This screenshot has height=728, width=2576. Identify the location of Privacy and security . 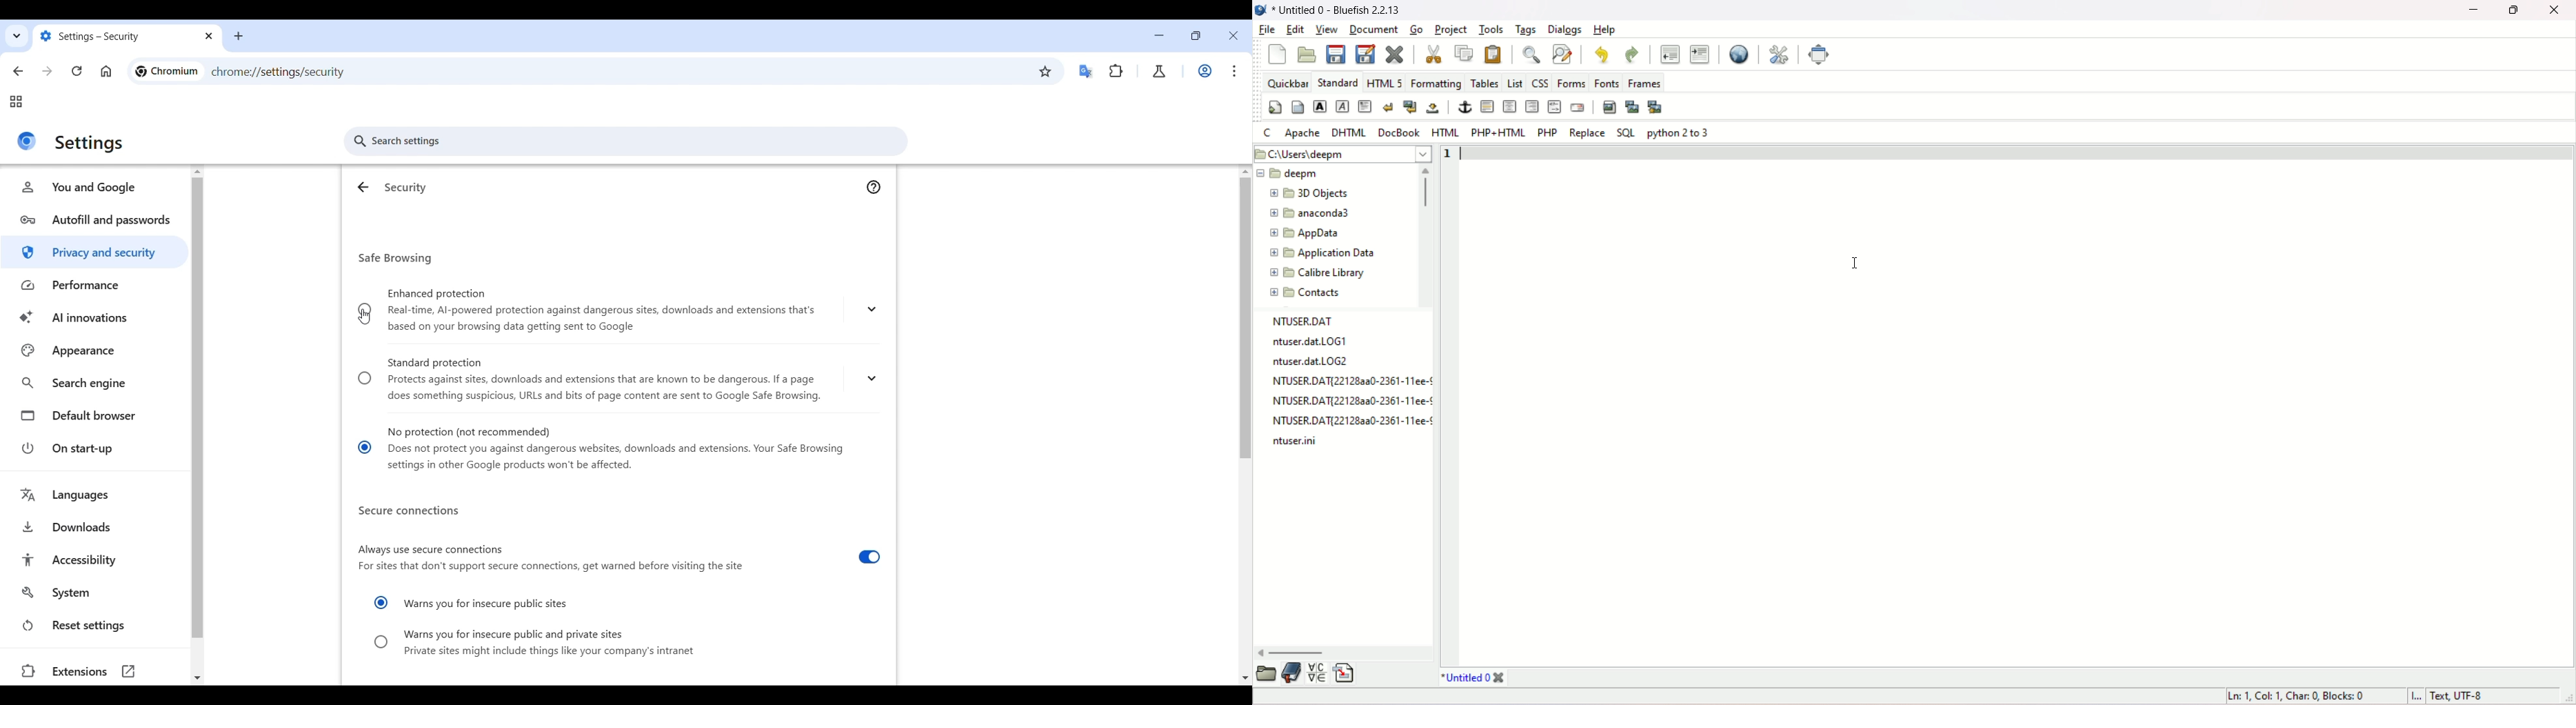
(95, 253).